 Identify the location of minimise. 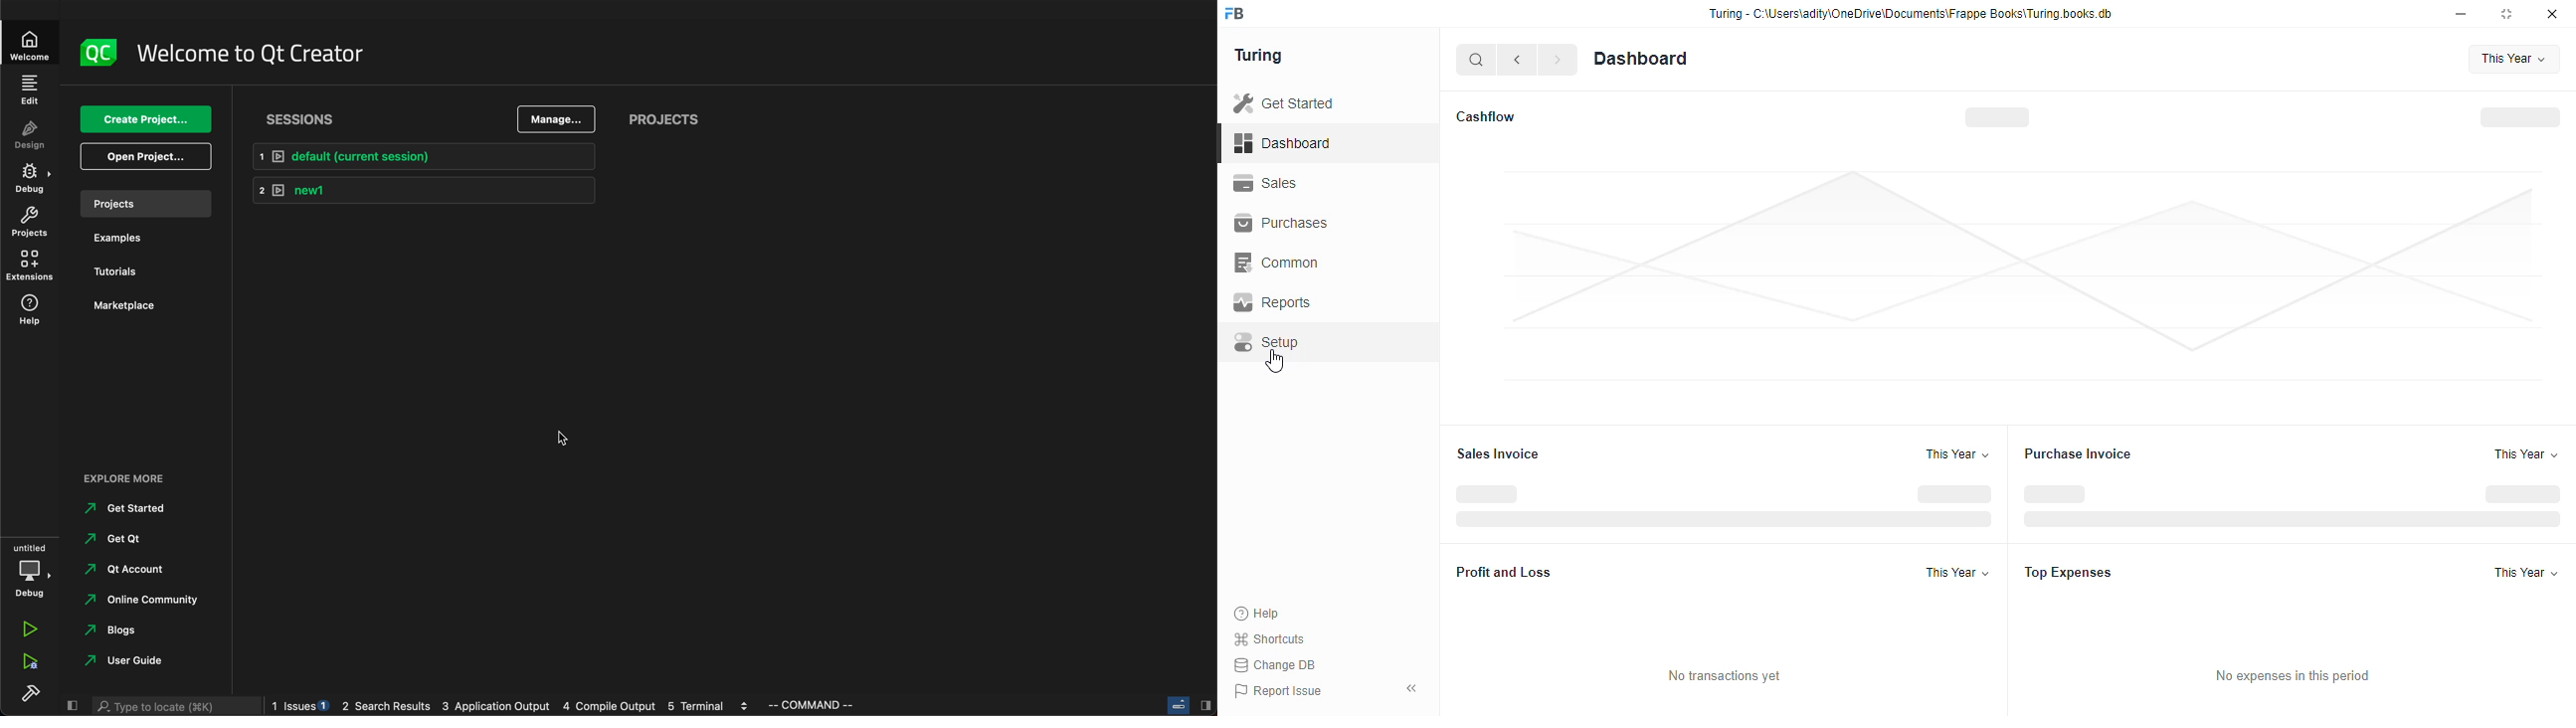
(2464, 13).